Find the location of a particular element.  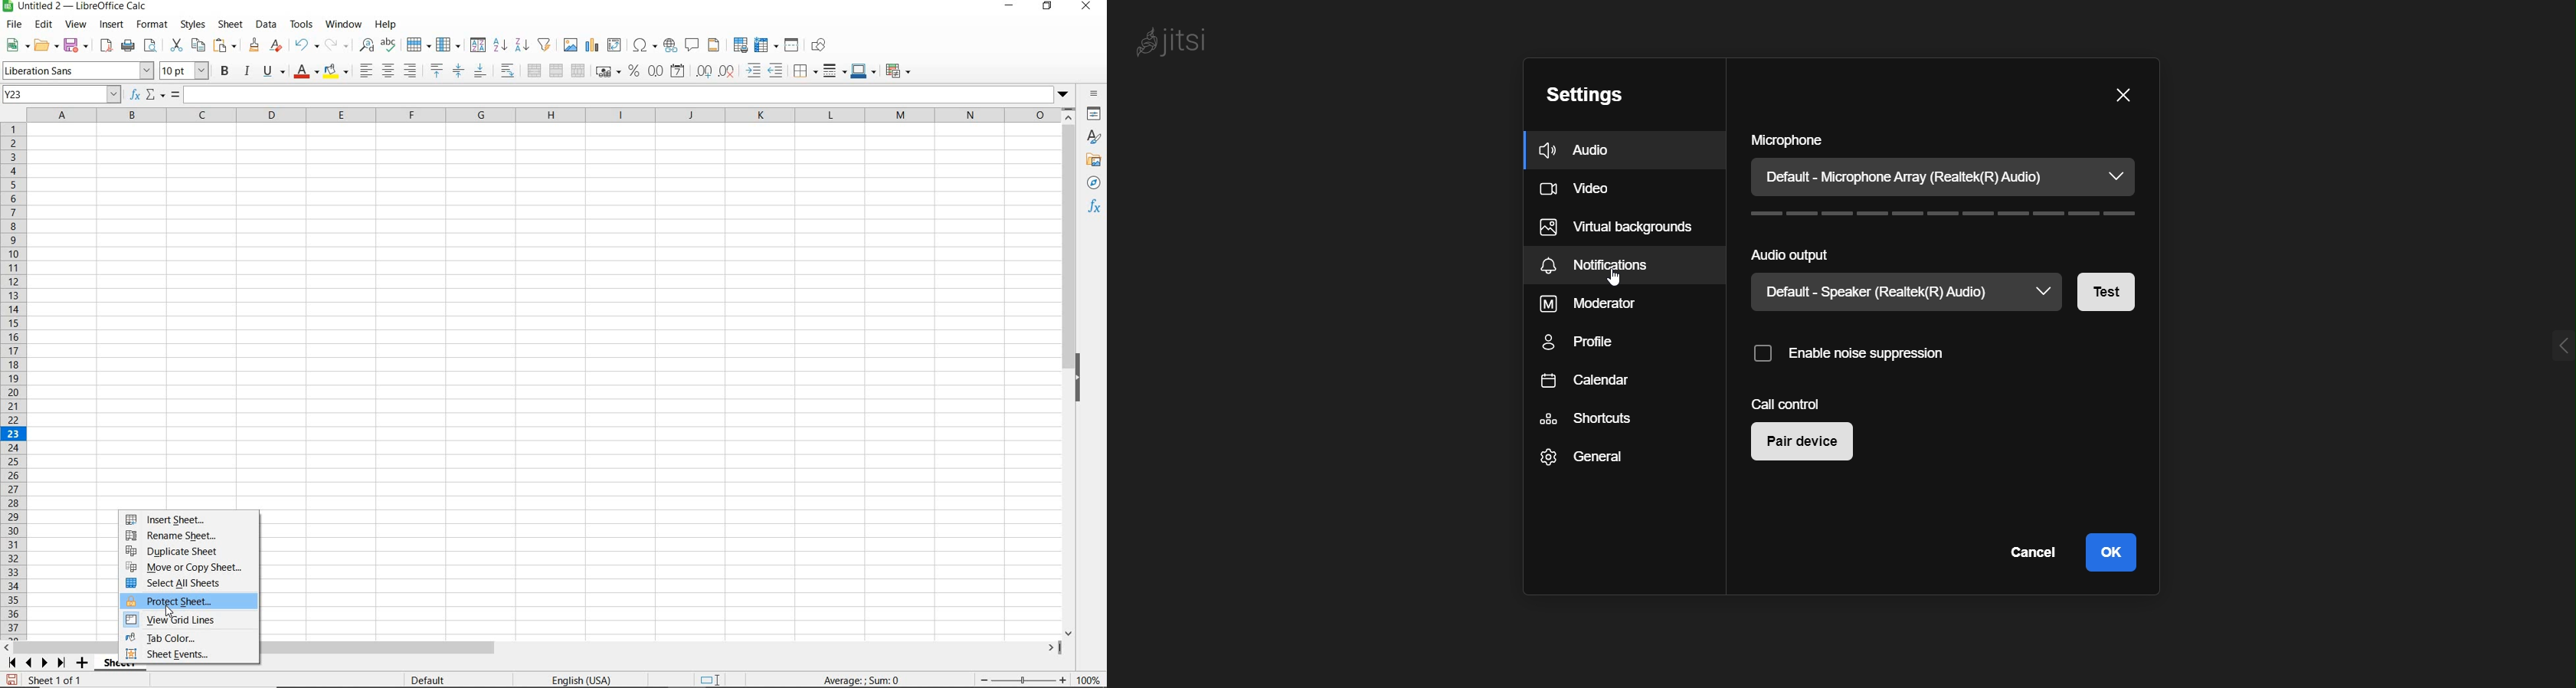

STANDARD SELECTION is located at coordinates (711, 680).